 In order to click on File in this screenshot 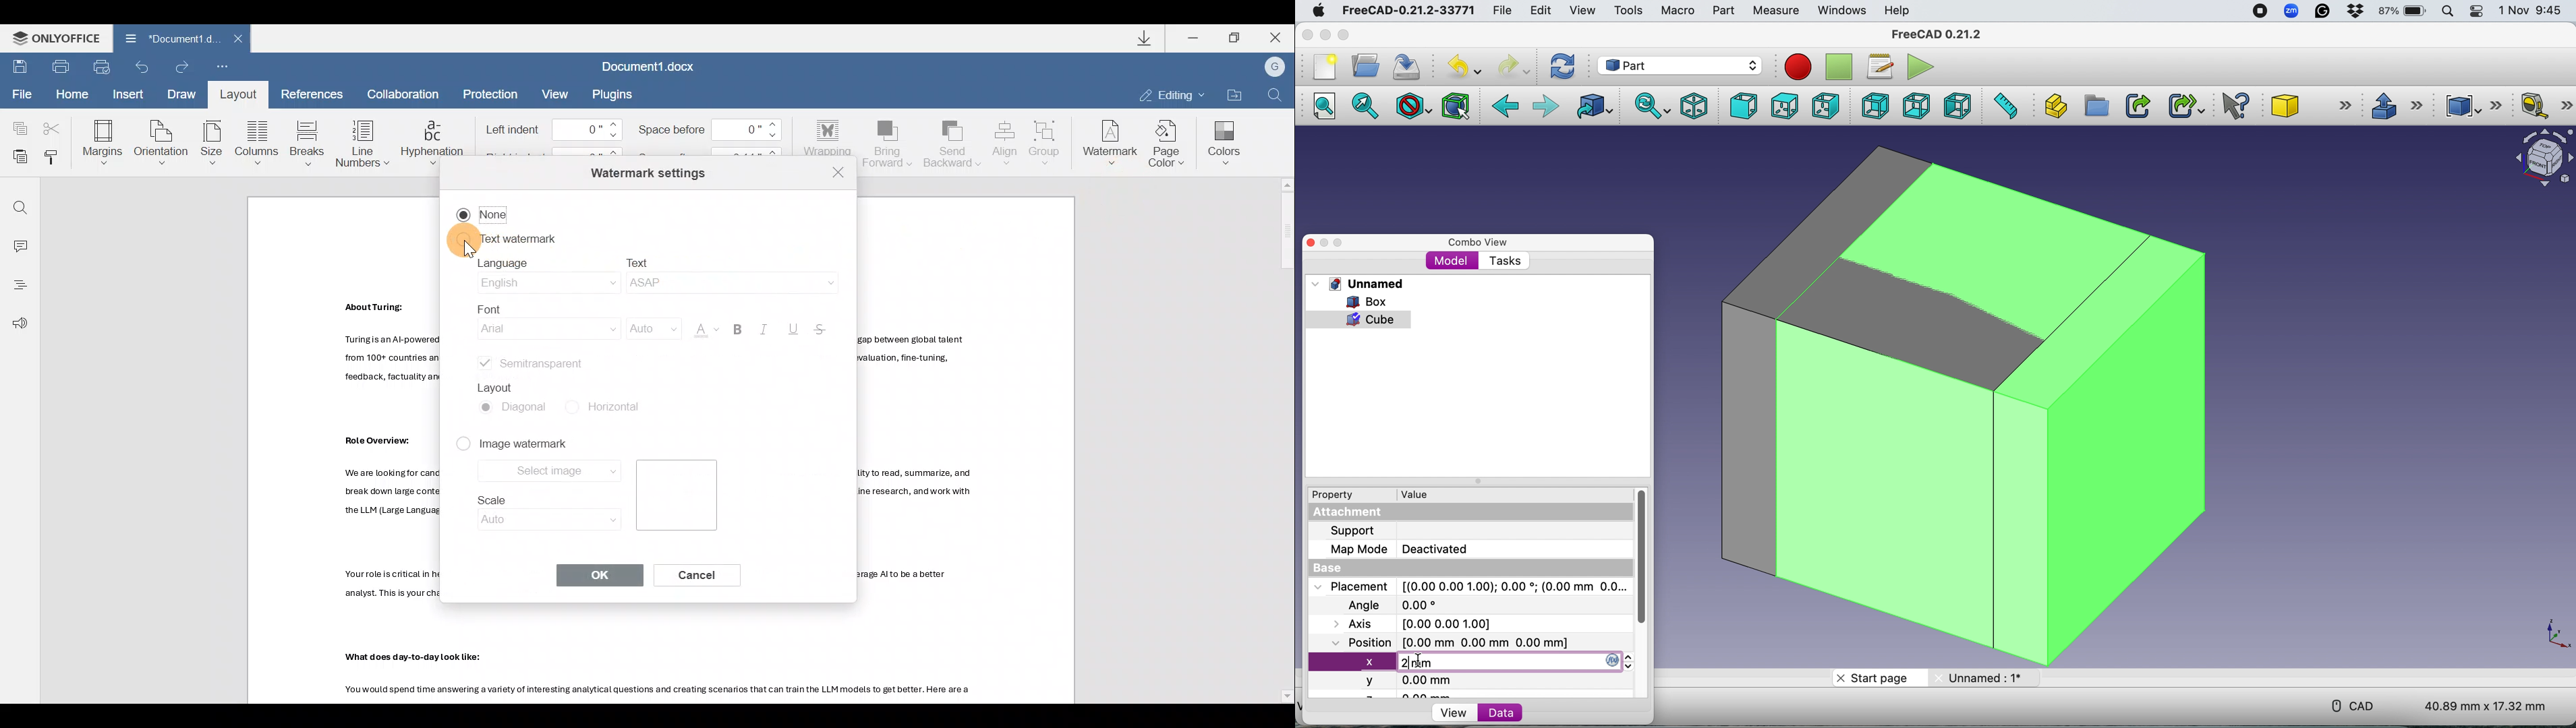, I will do `click(19, 94)`.